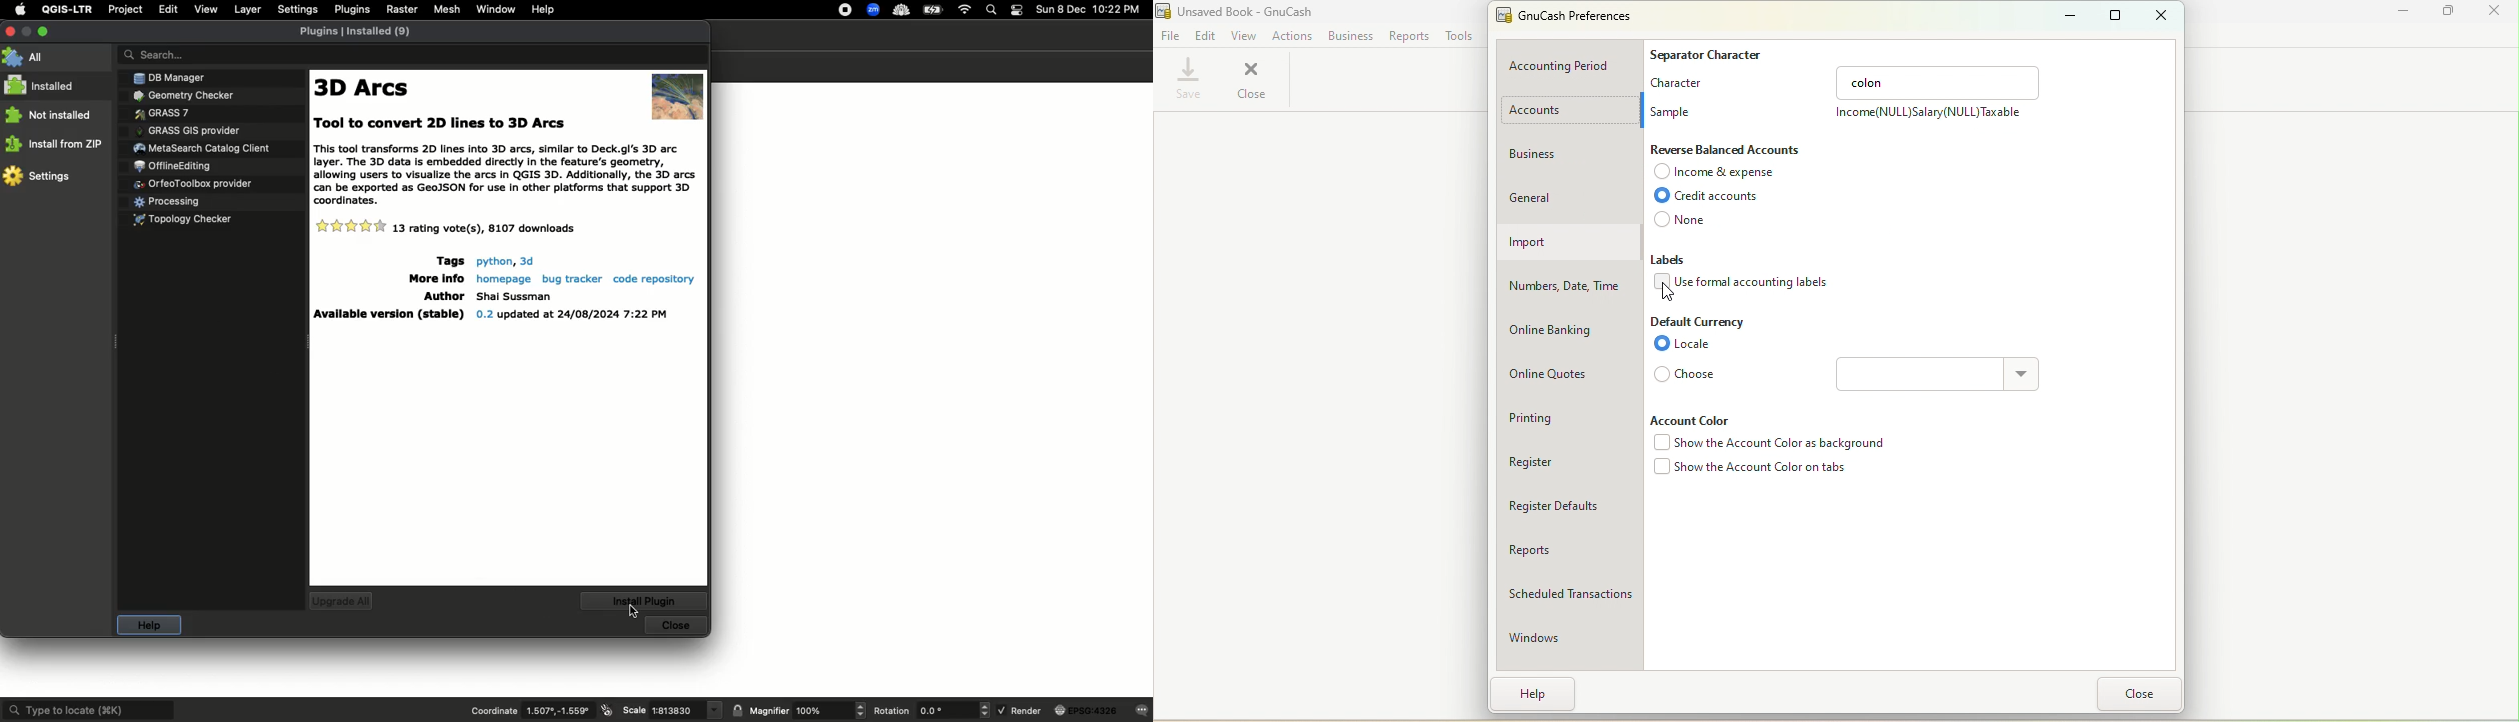  Describe the element at coordinates (1562, 417) in the screenshot. I see `Printing` at that location.